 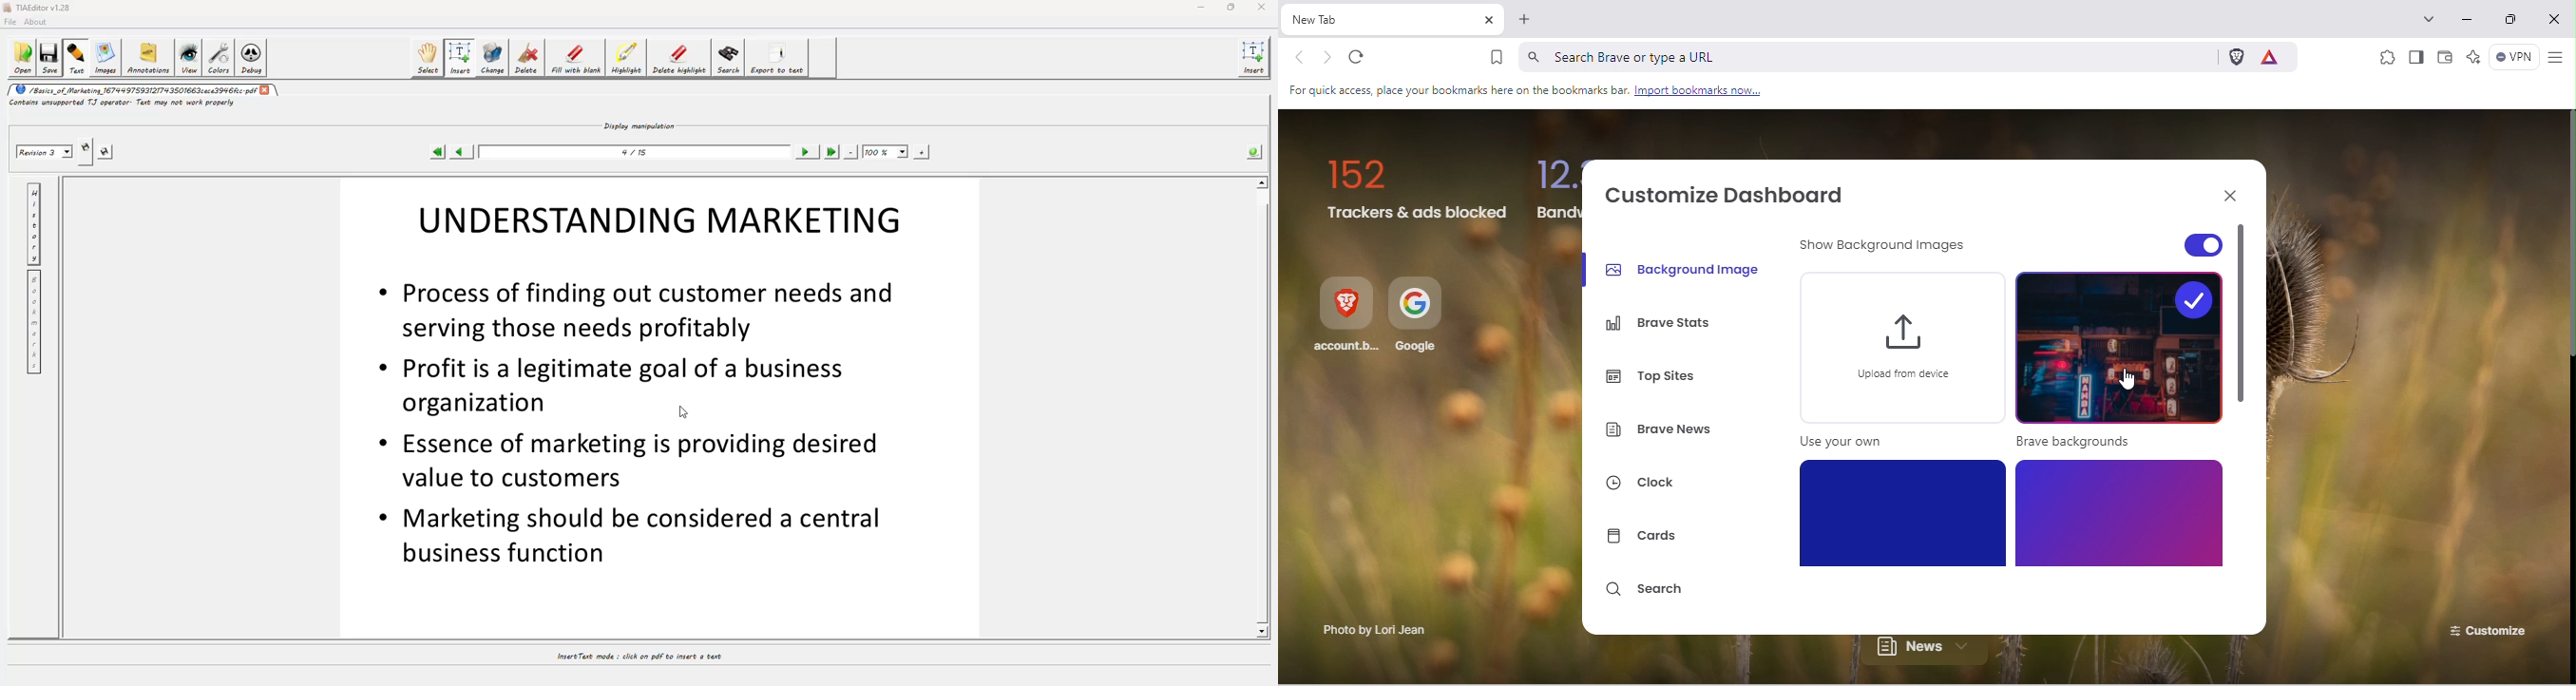 What do you see at coordinates (852, 151) in the screenshot?
I see `zoom out` at bounding box center [852, 151].